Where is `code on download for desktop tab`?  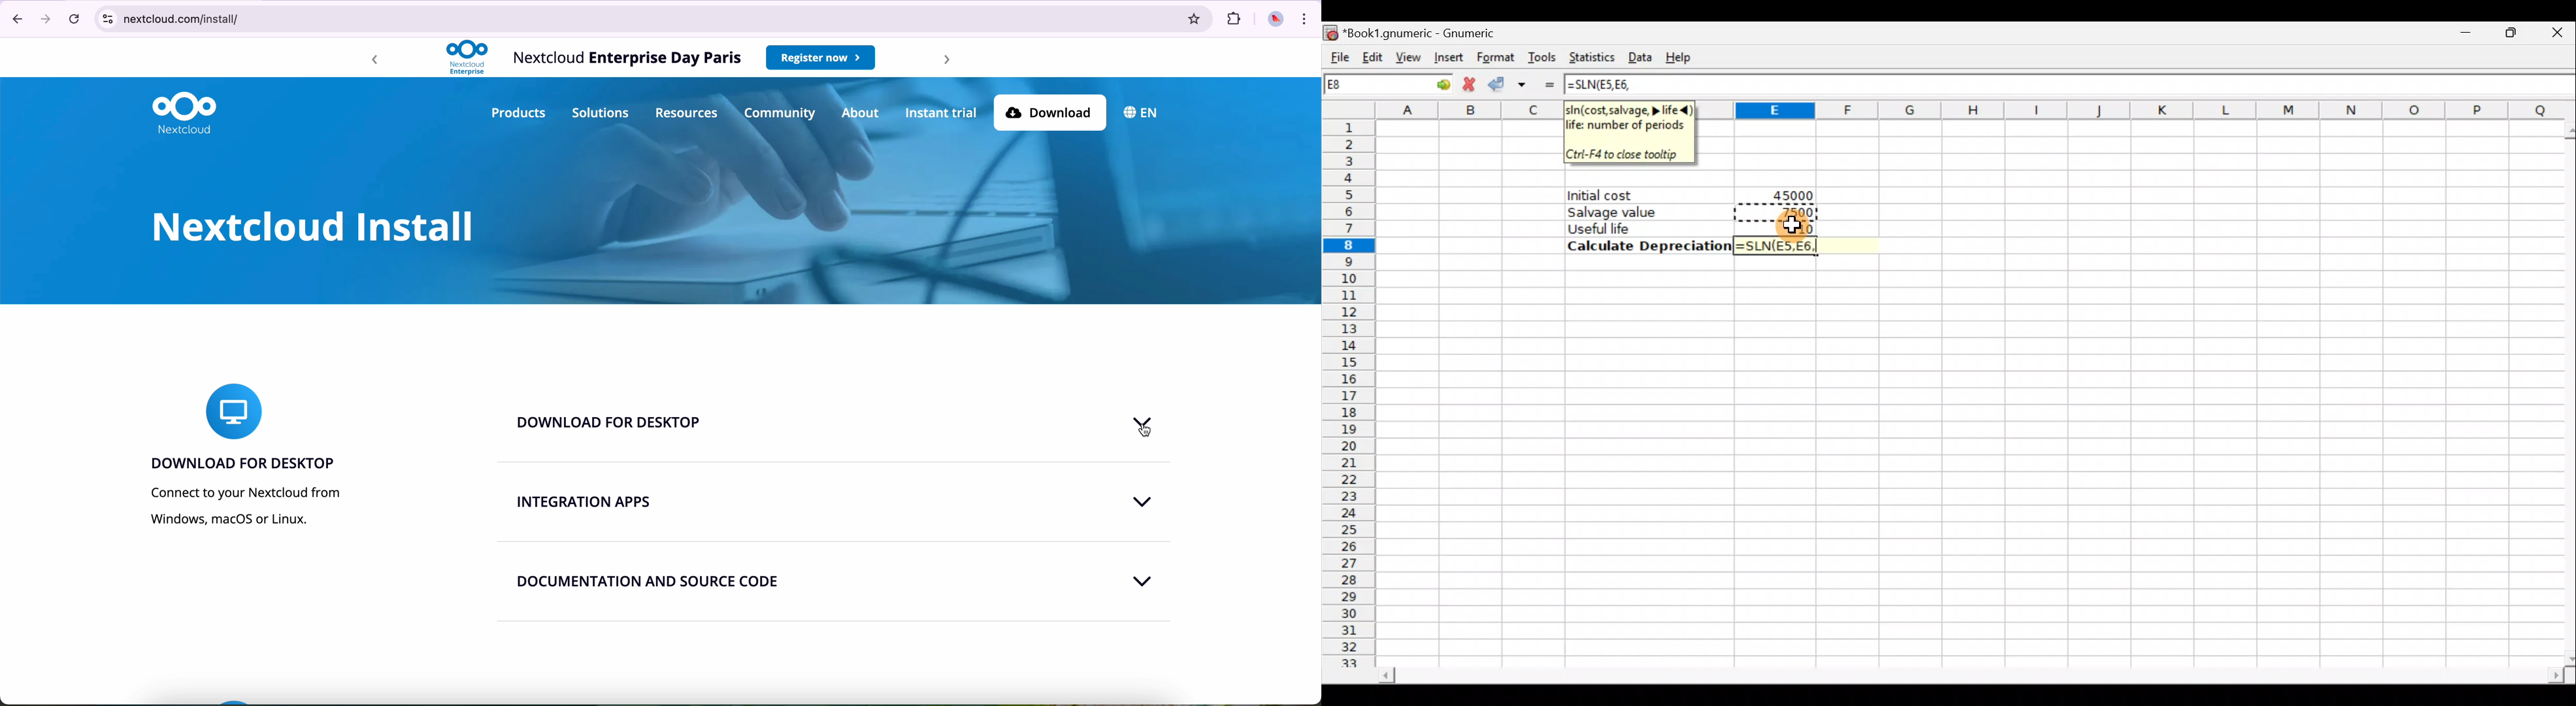
code on download for desktop tab is located at coordinates (1143, 426).